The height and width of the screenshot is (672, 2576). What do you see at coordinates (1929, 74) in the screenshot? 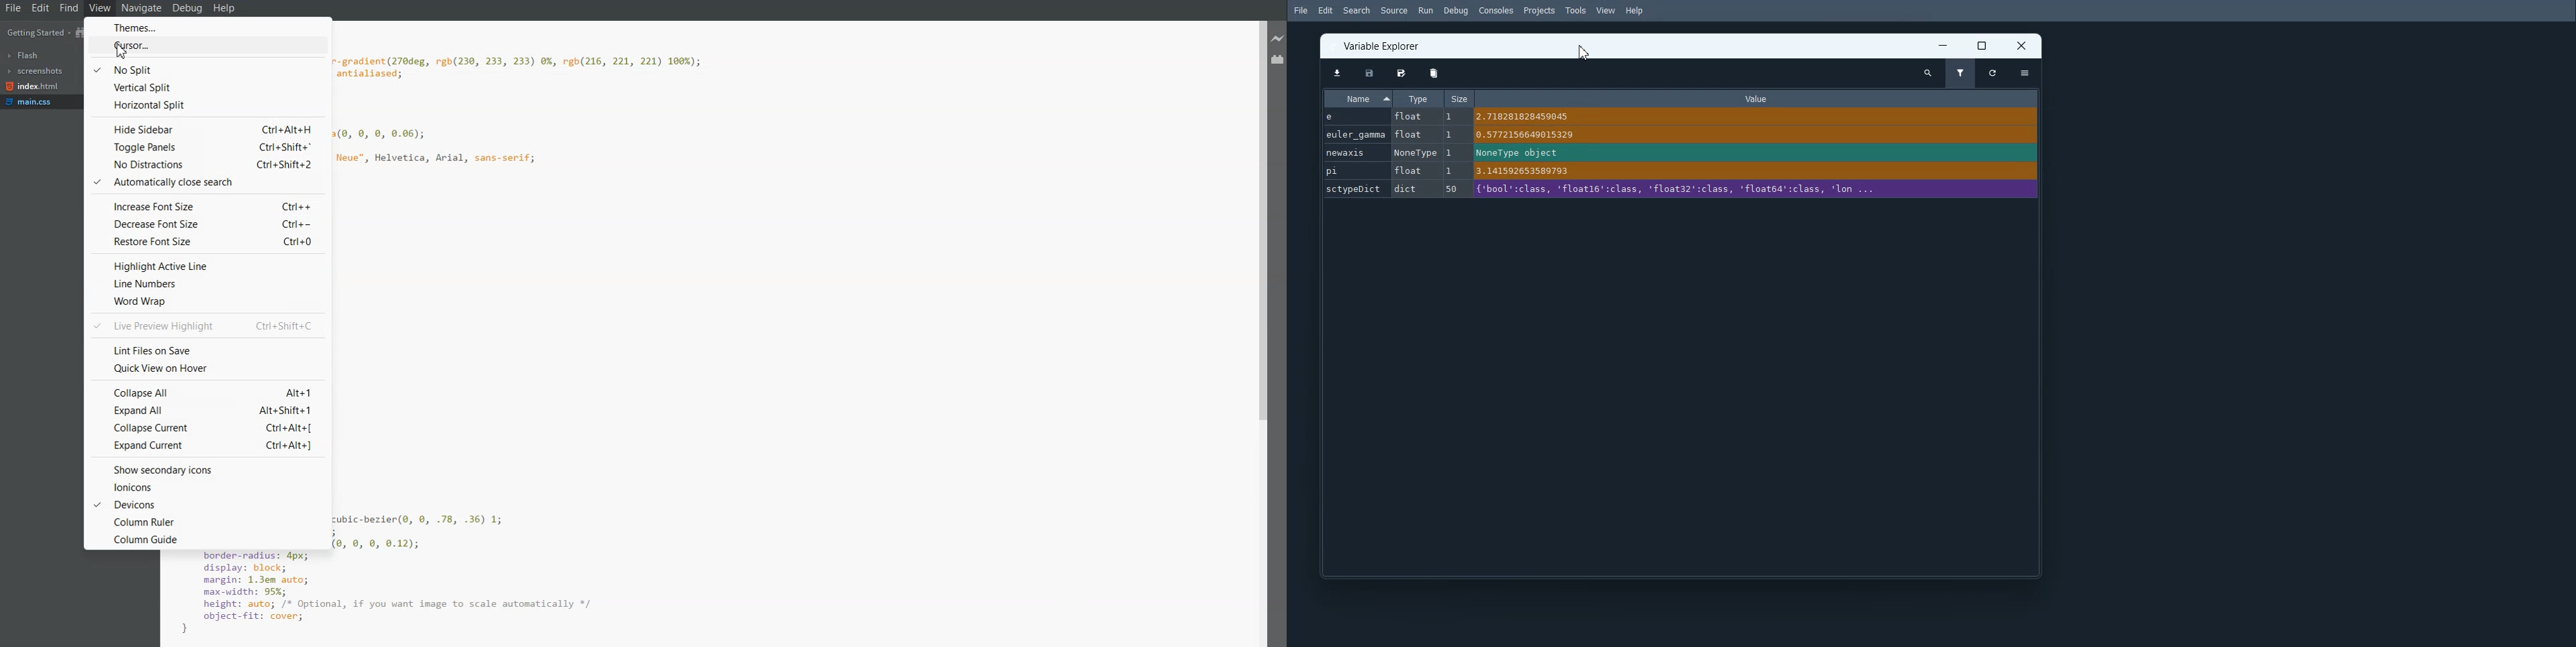
I see `Search Variables` at bounding box center [1929, 74].